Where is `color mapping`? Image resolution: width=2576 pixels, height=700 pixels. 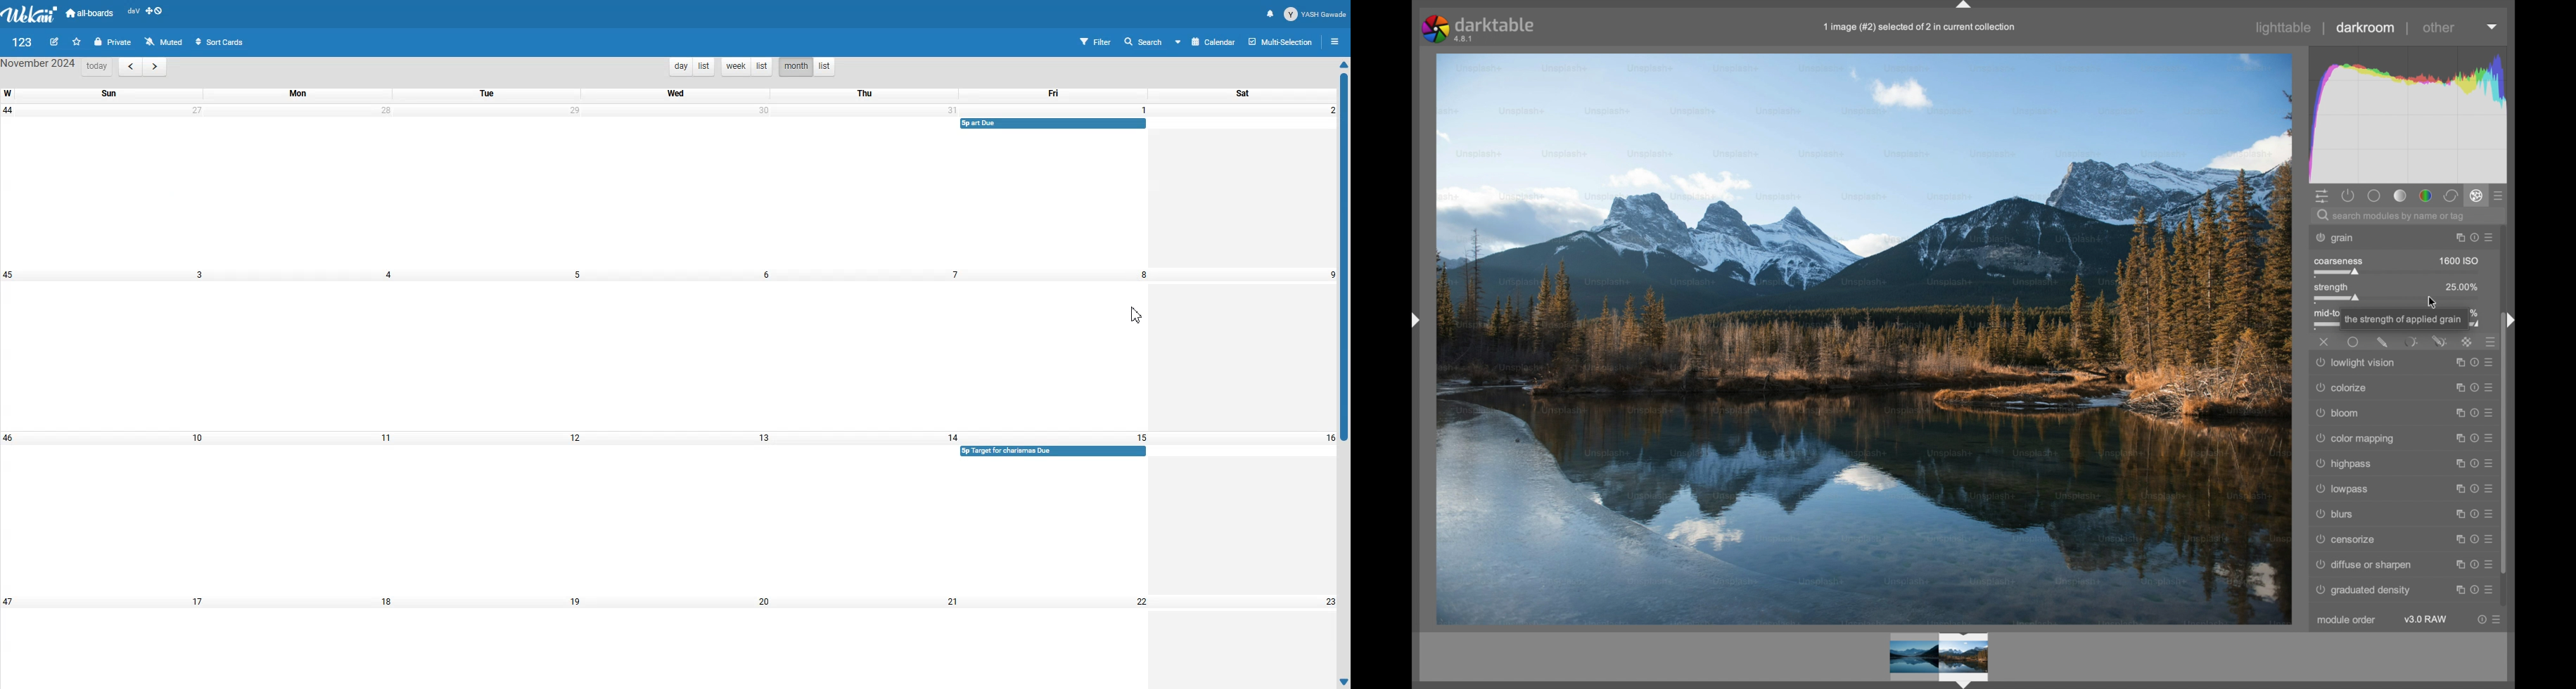 color mapping is located at coordinates (2360, 438).